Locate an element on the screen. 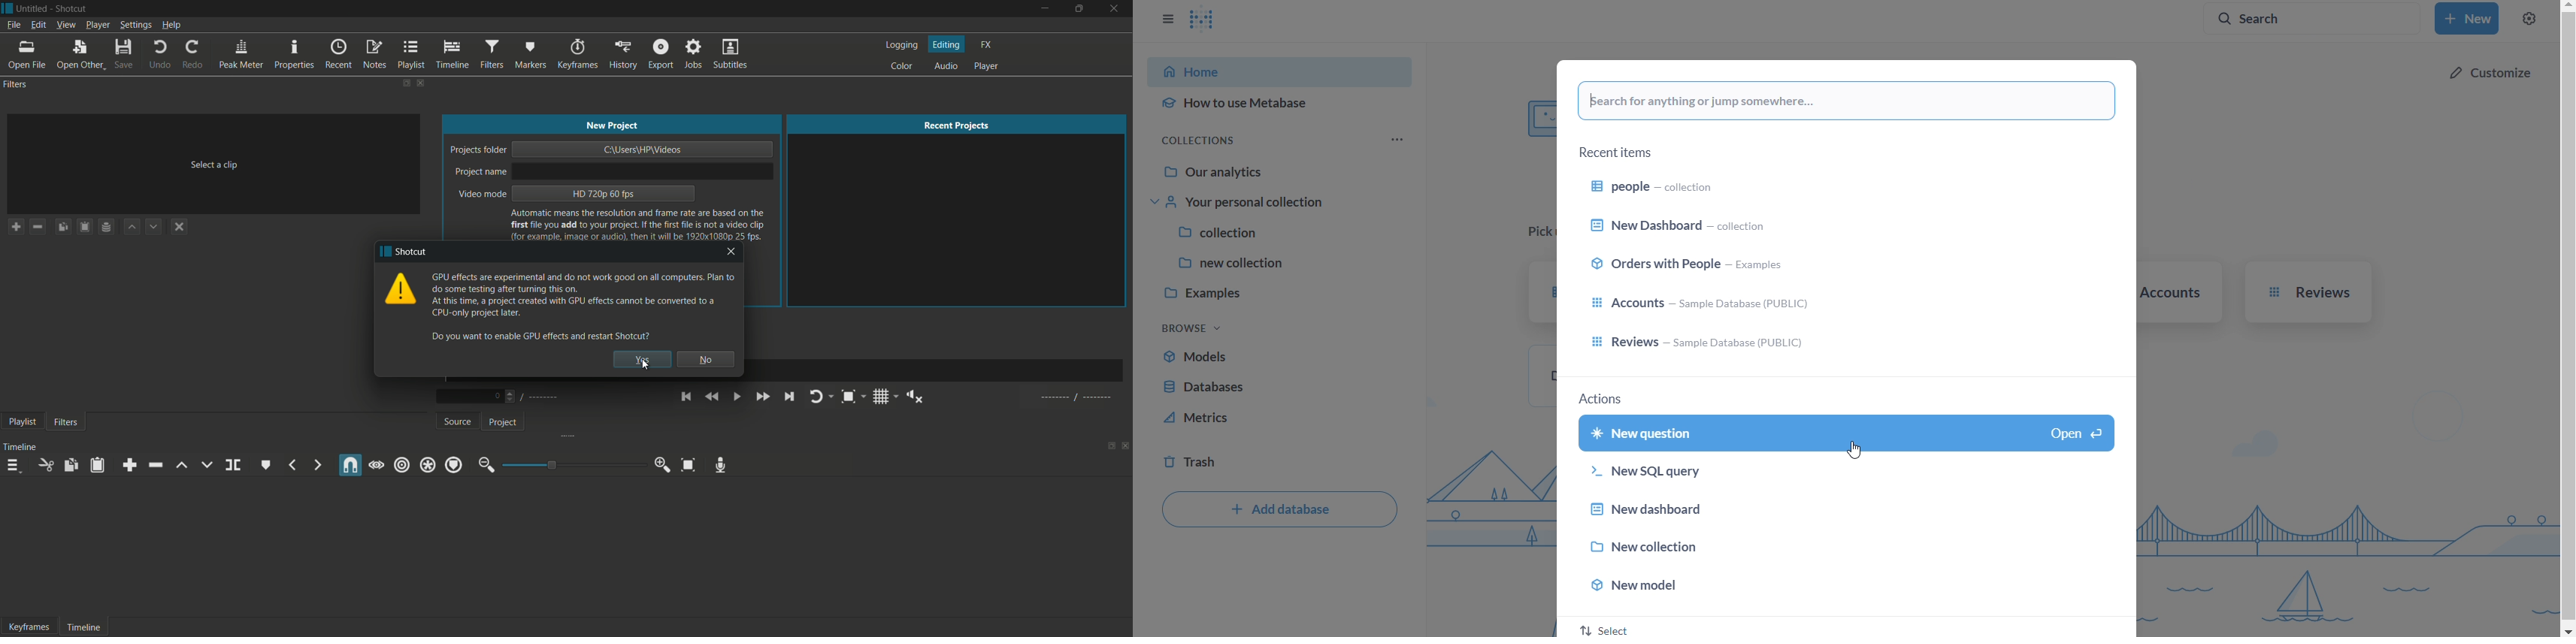 This screenshot has width=2576, height=644. show volume control is located at coordinates (917, 397).